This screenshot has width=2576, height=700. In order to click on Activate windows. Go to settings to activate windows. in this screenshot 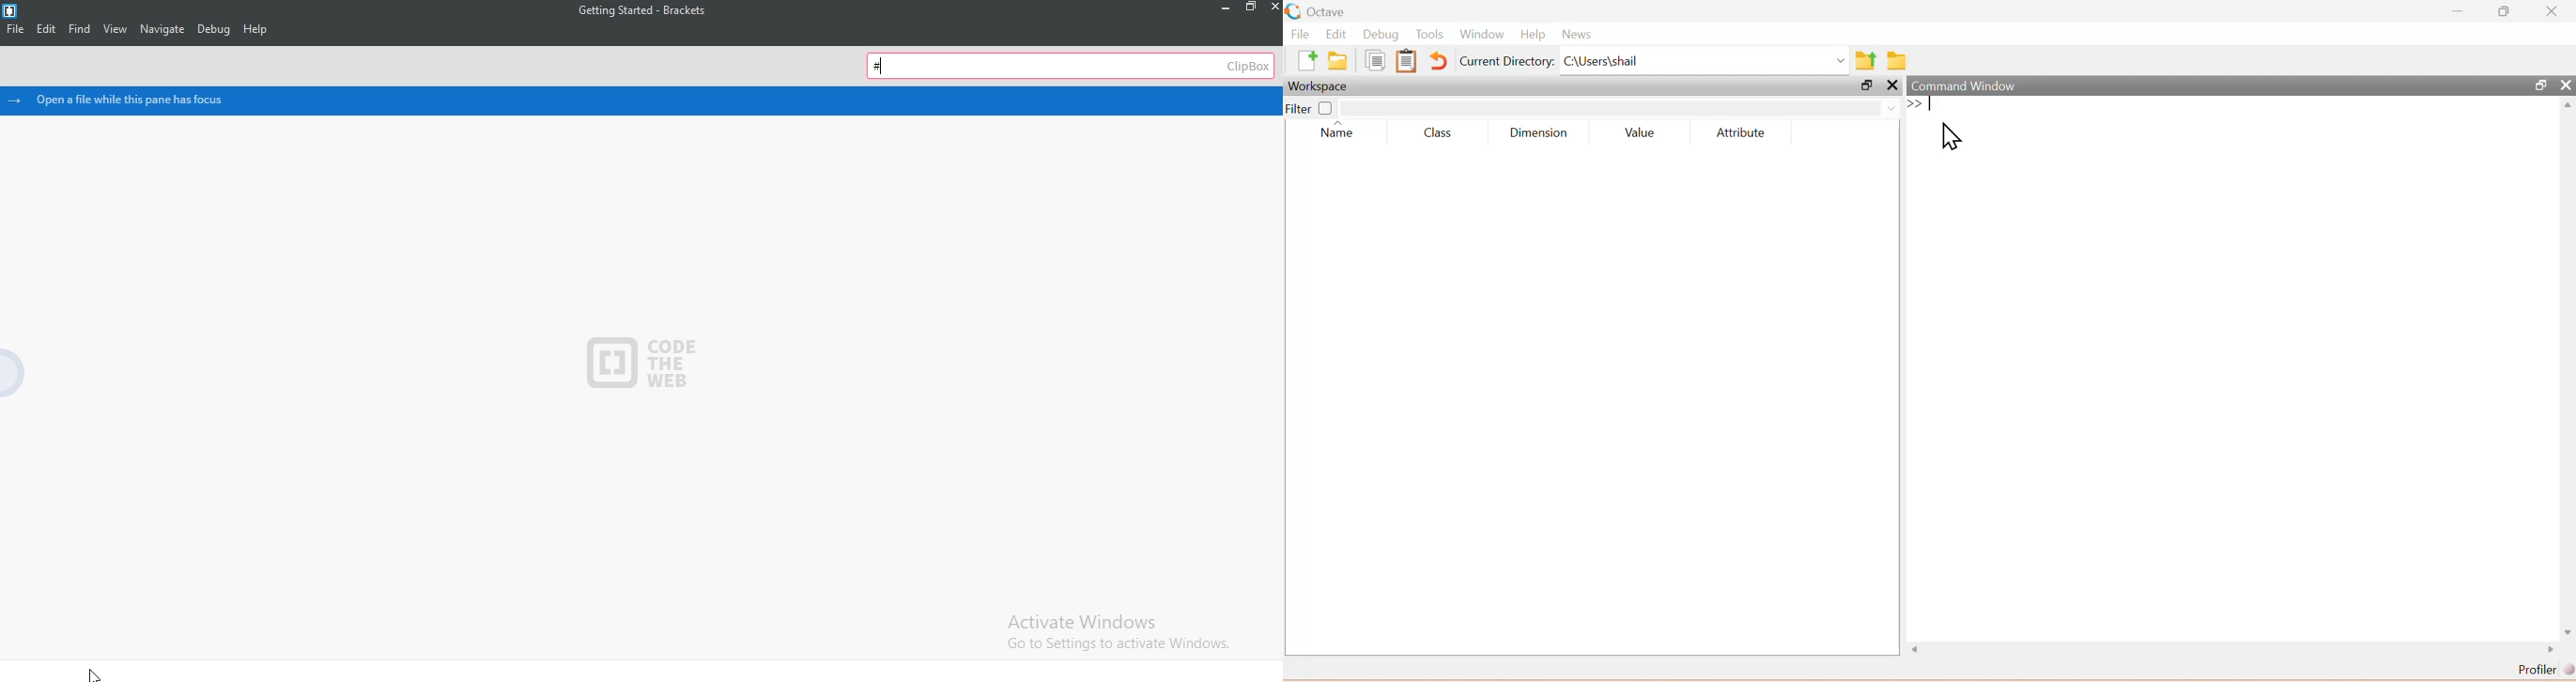, I will do `click(1114, 626)`.